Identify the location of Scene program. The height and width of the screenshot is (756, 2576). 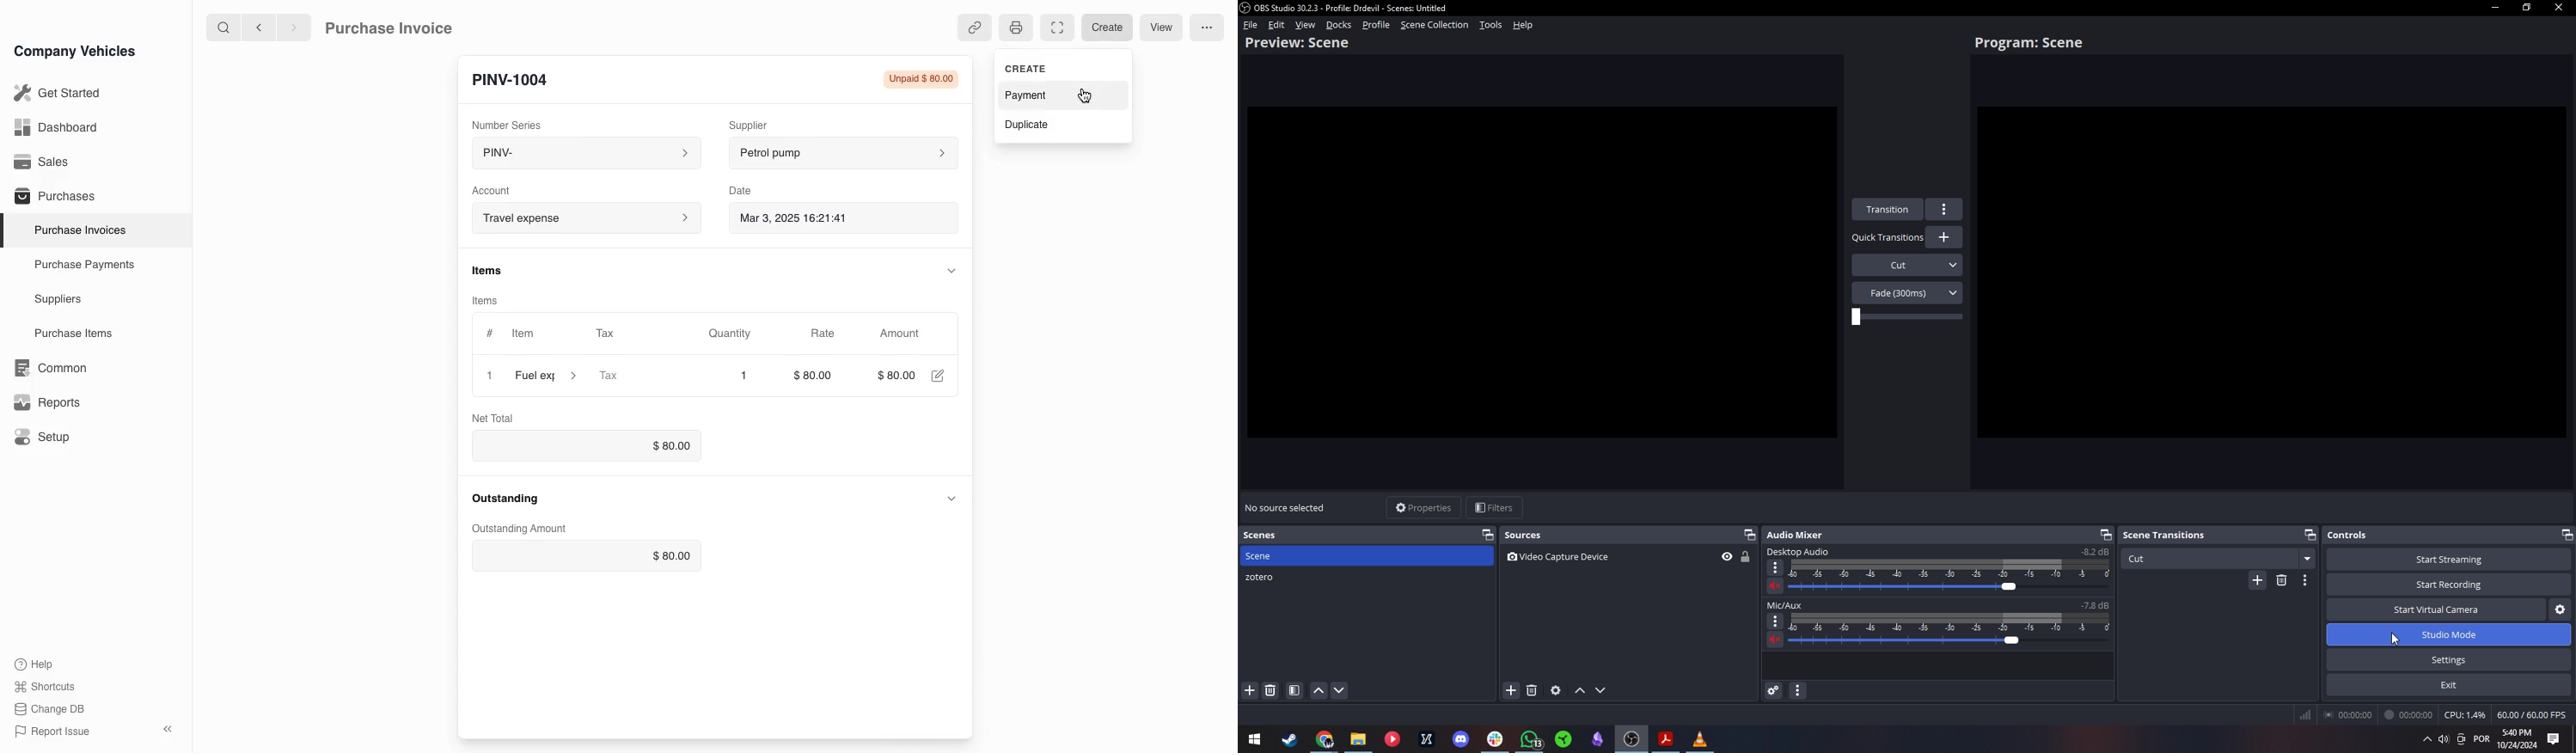
(2030, 44).